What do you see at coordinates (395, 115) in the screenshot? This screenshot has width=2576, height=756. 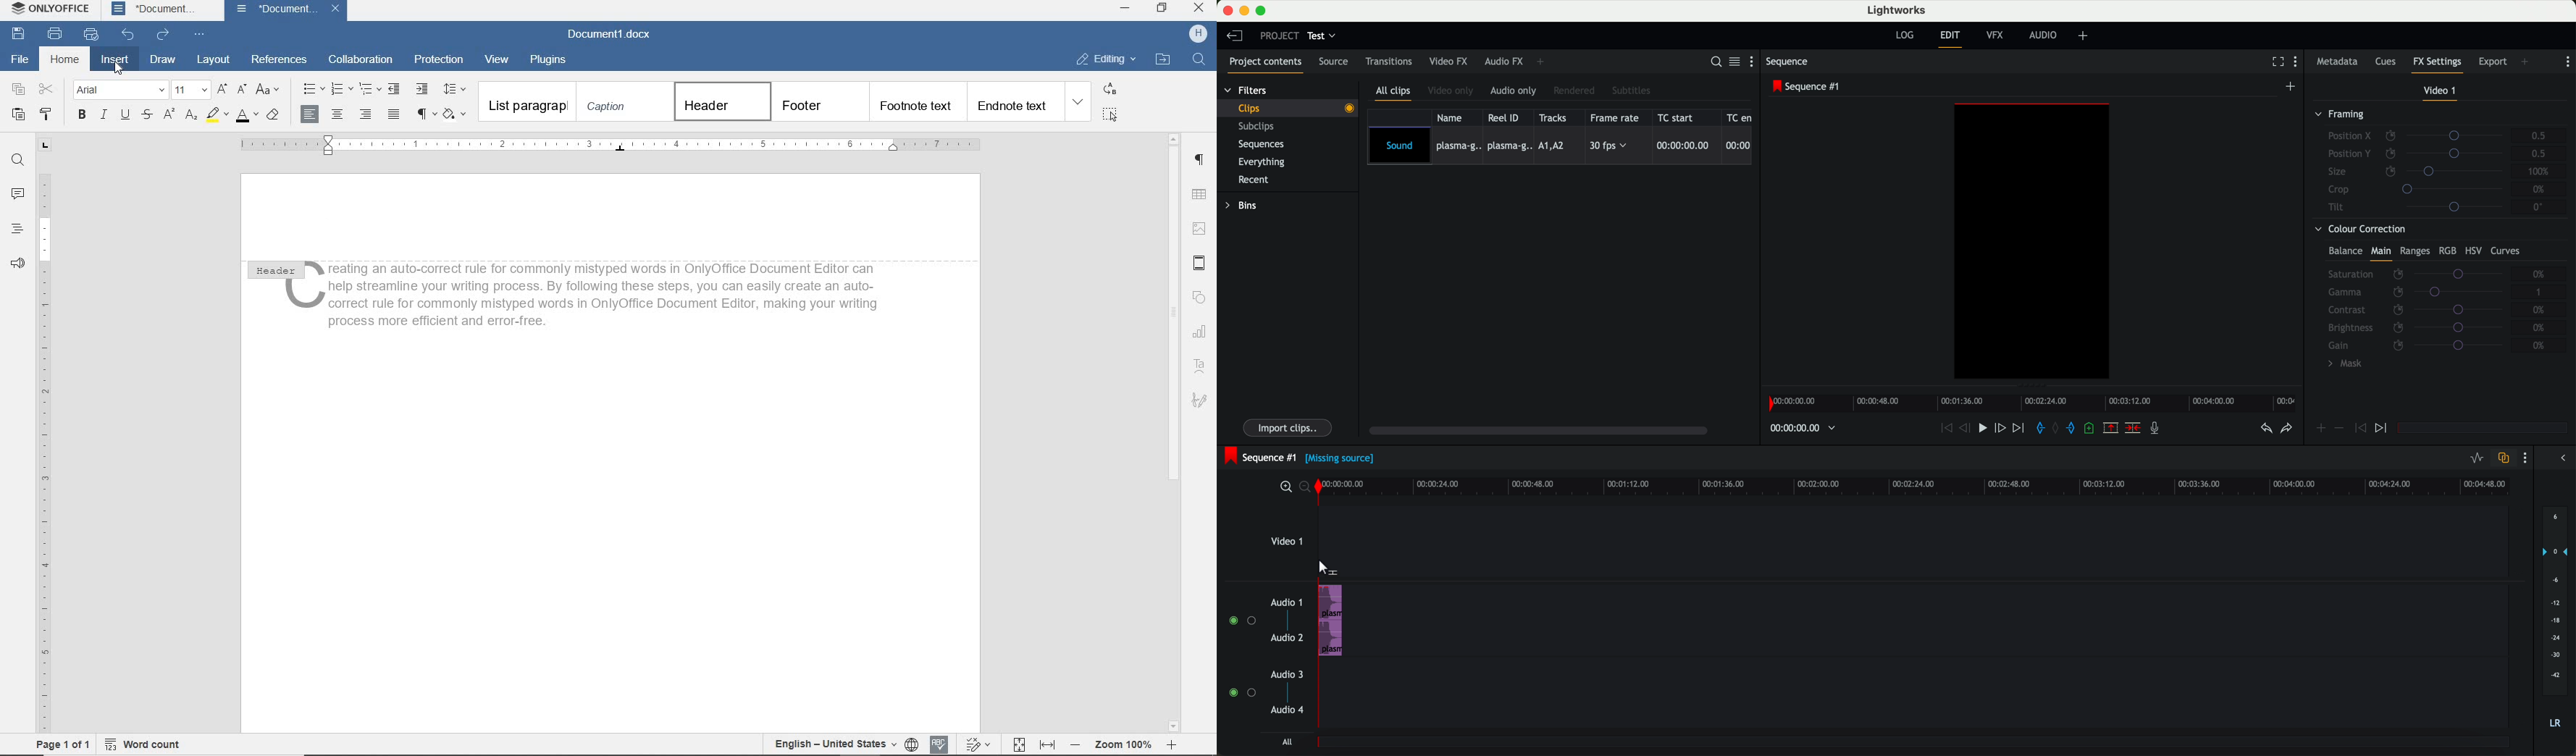 I see `JUSTIFIED` at bounding box center [395, 115].